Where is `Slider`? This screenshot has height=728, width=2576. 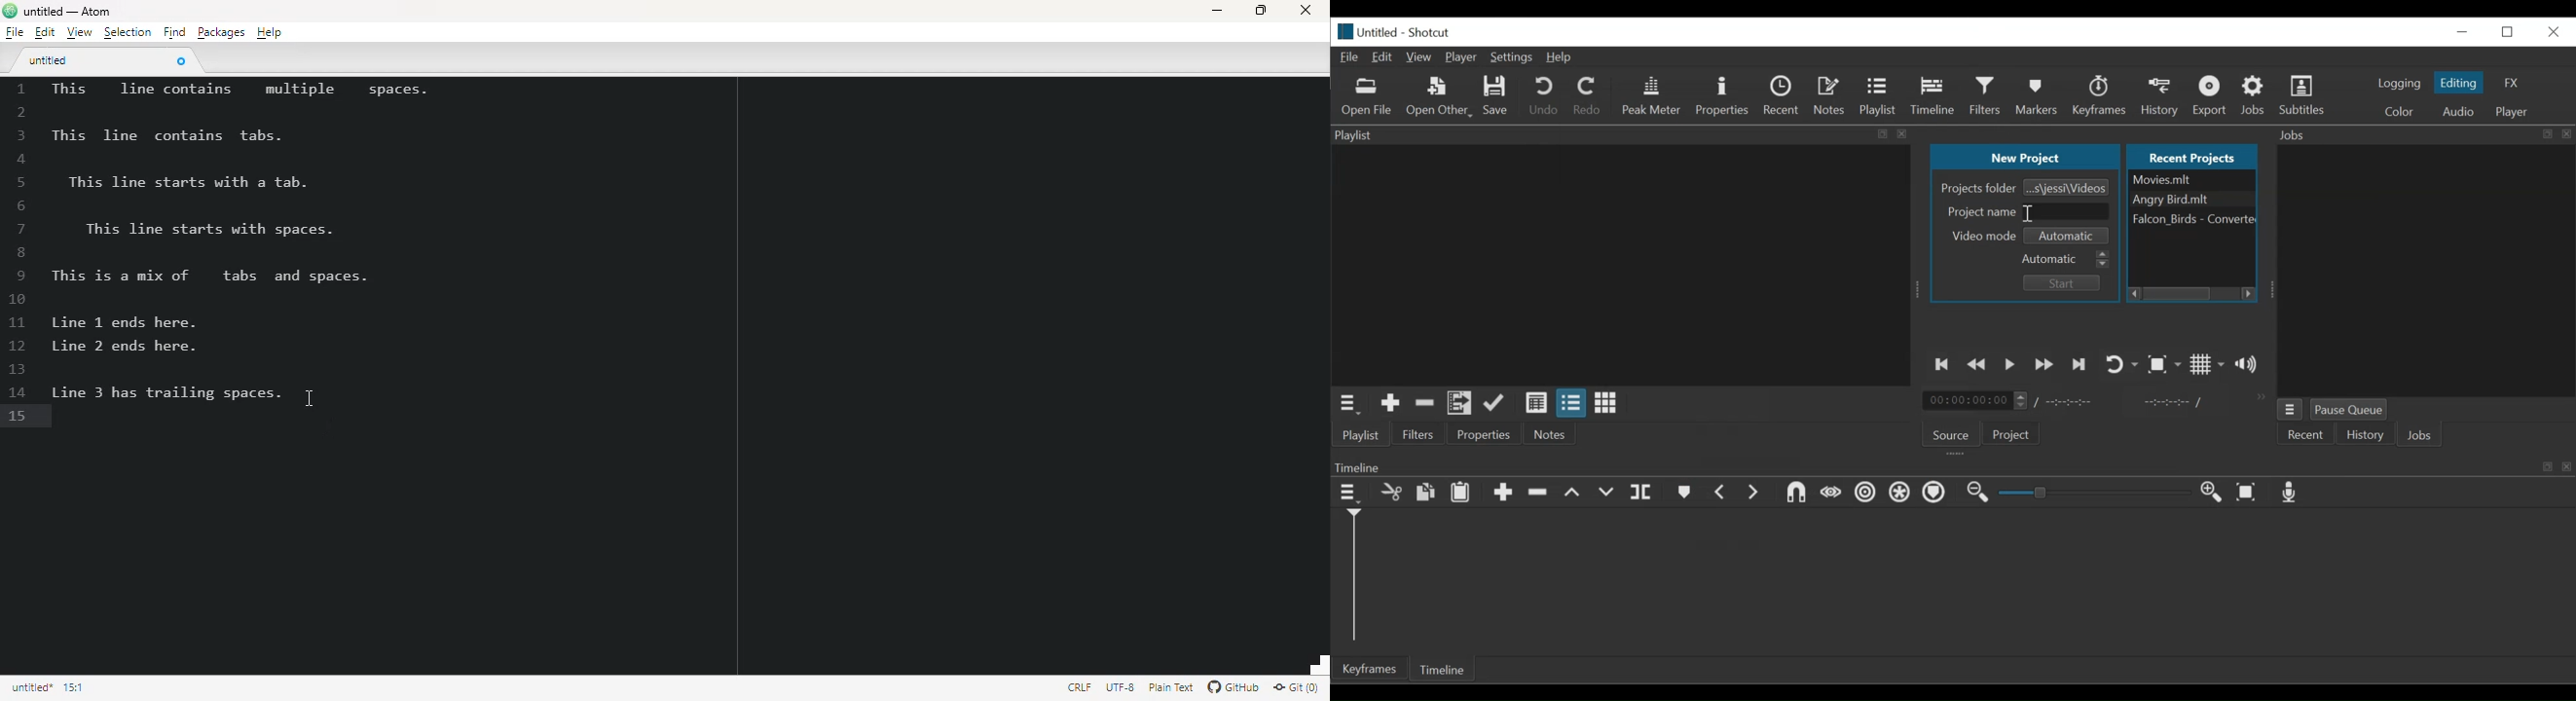
Slider is located at coordinates (2096, 492).